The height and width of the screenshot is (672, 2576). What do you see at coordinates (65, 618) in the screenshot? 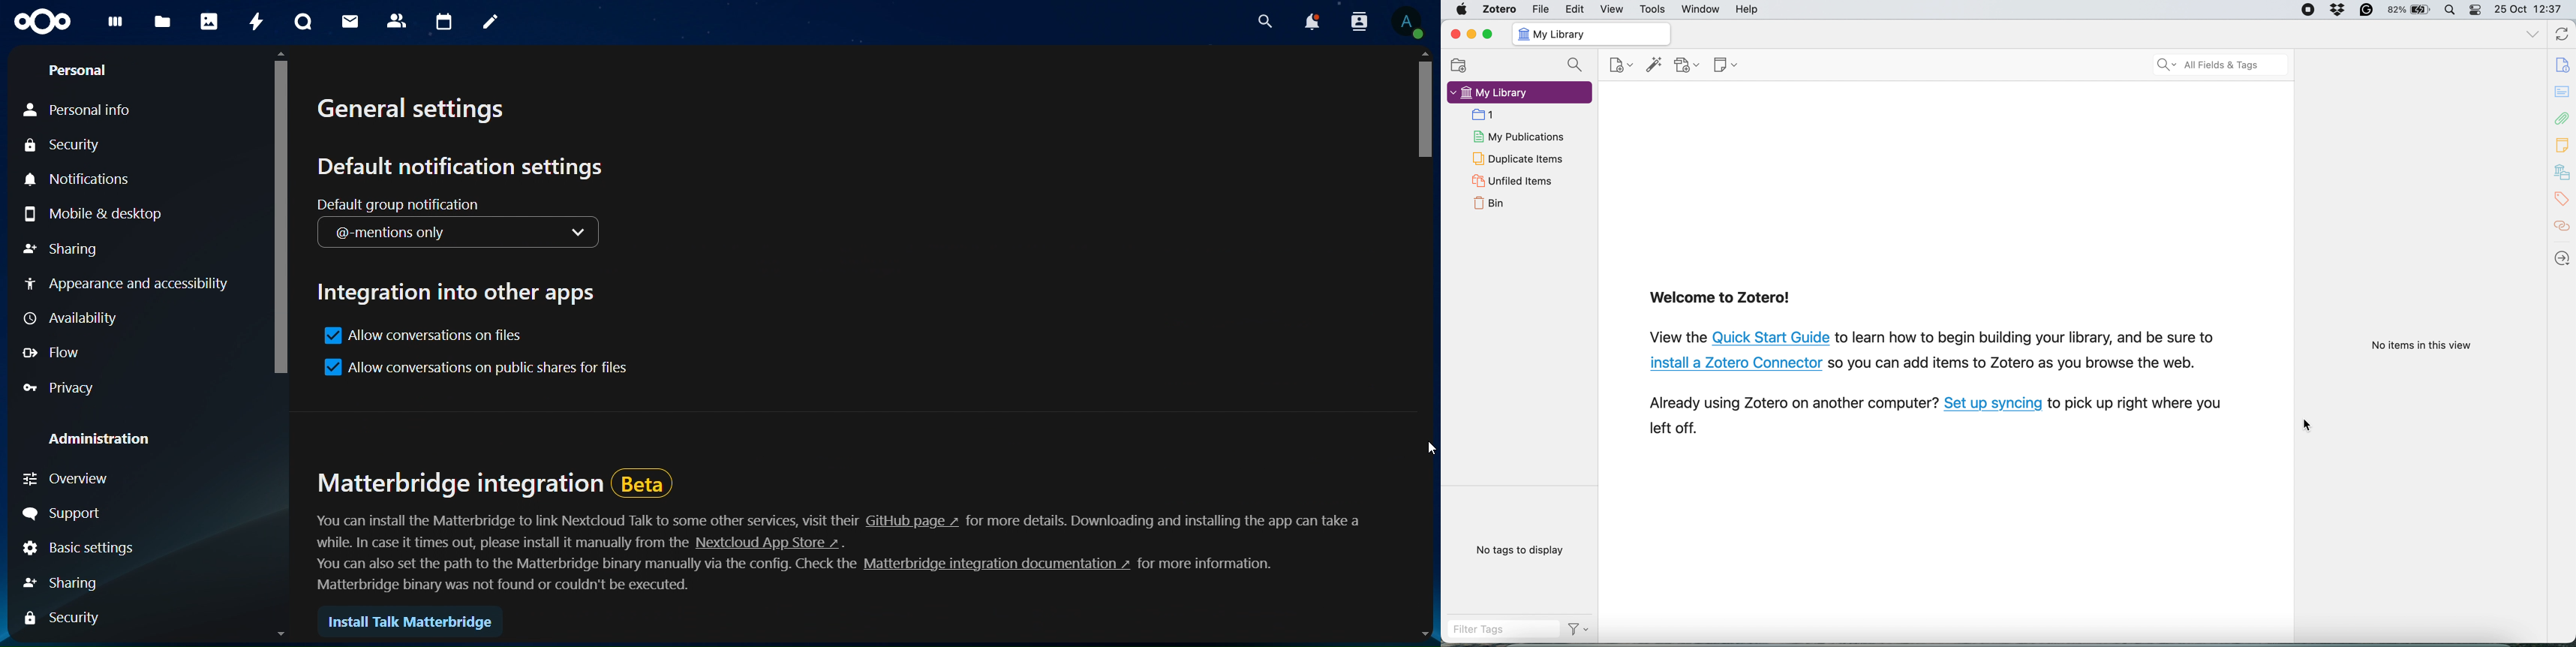
I see `security` at bounding box center [65, 618].